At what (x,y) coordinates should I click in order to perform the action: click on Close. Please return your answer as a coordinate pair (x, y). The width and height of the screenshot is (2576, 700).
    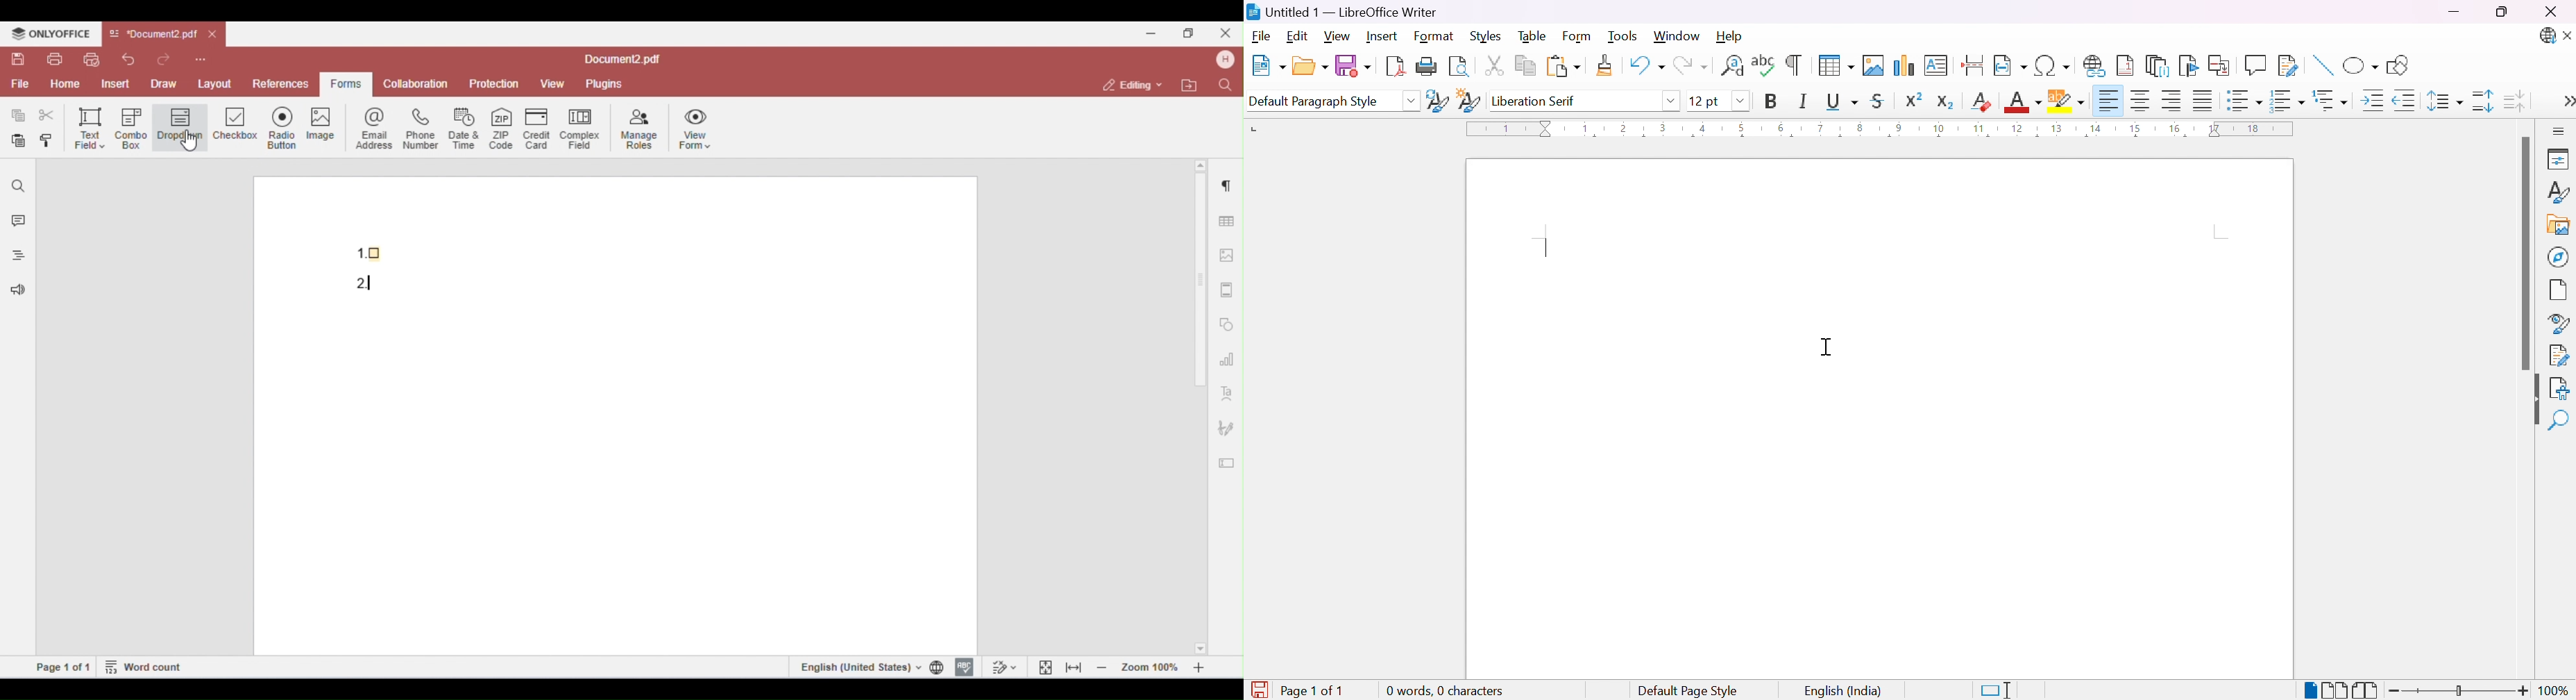
    Looking at the image, I should click on (2568, 37).